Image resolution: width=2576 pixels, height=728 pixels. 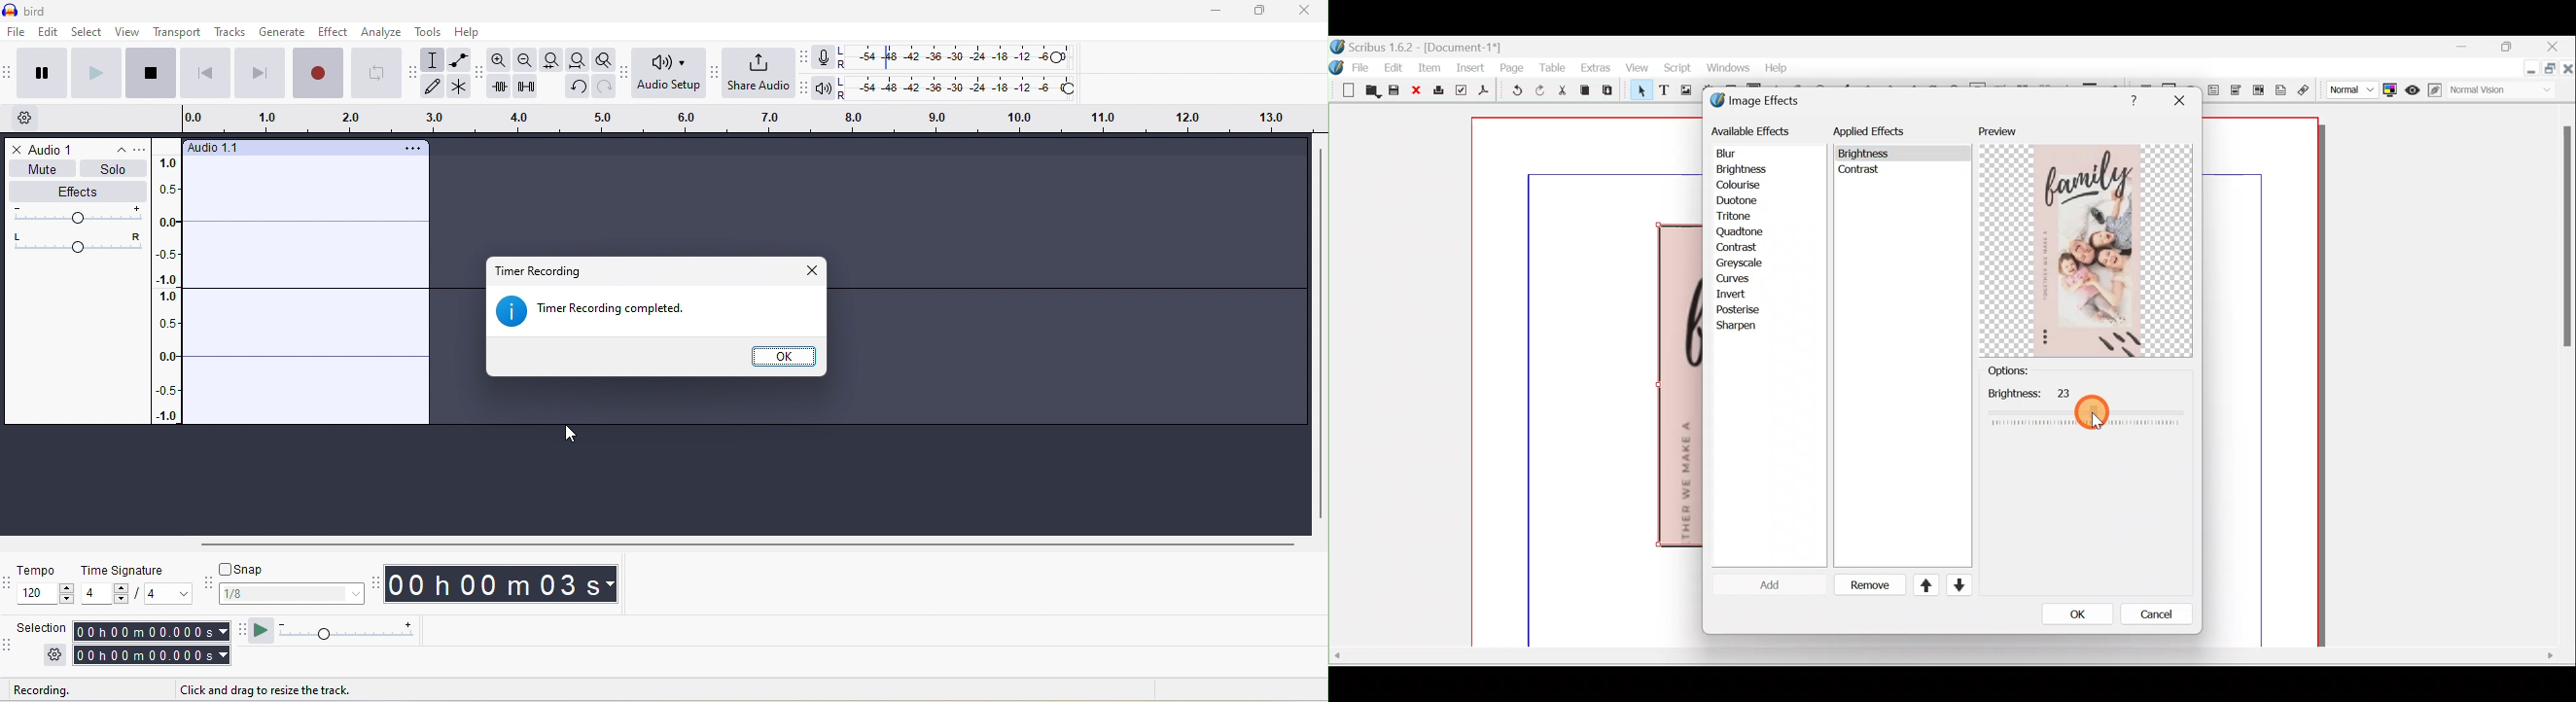 What do you see at coordinates (46, 572) in the screenshot?
I see `tempo` at bounding box center [46, 572].